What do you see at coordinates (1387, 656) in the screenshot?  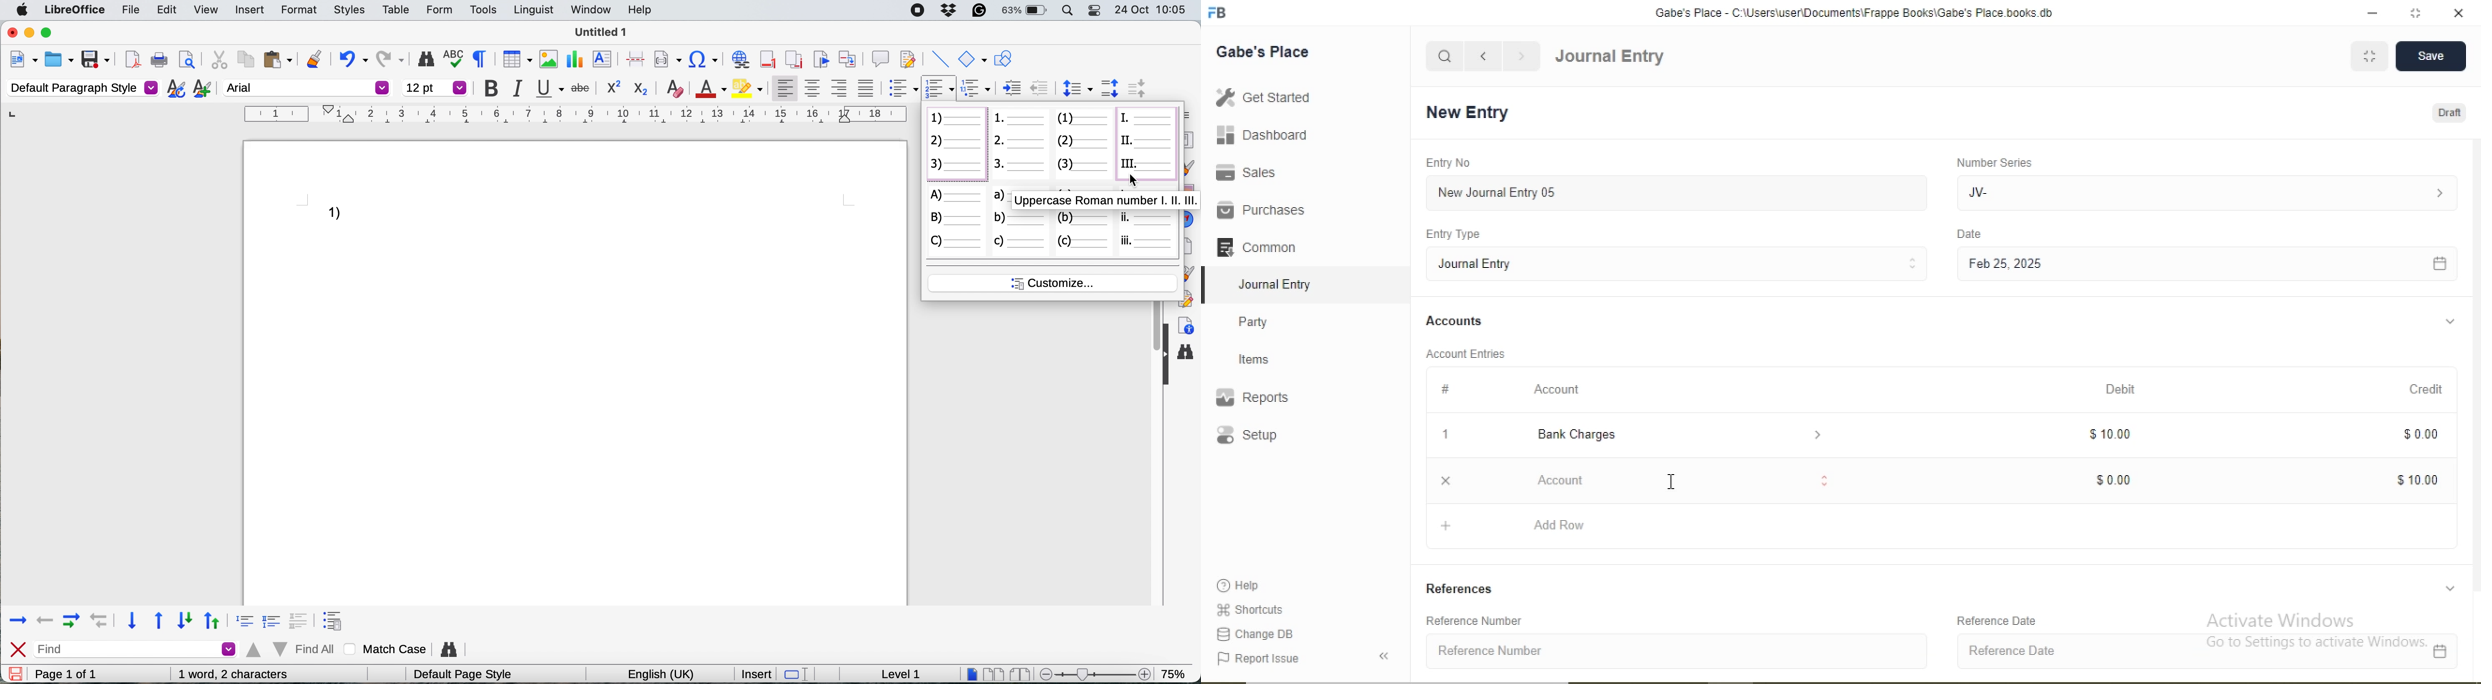 I see `collapse sidebar` at bounding box center [1387, 656].